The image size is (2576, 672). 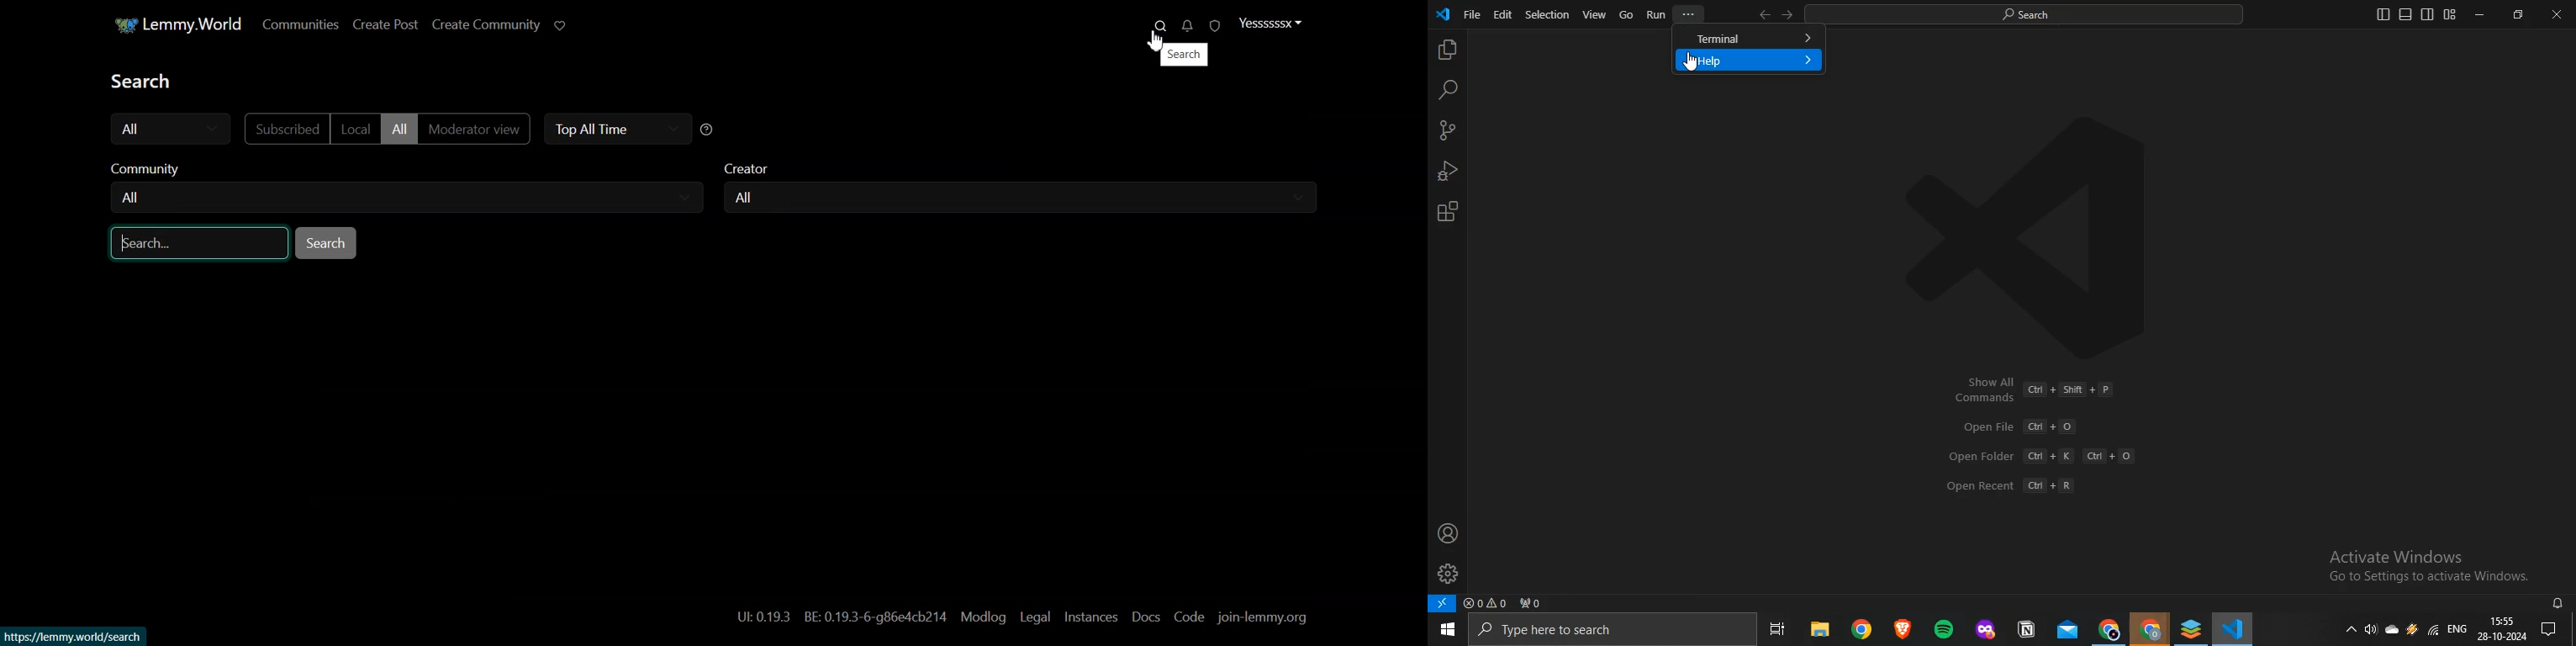 I want to click on extension, so click(x=1449, y=211).